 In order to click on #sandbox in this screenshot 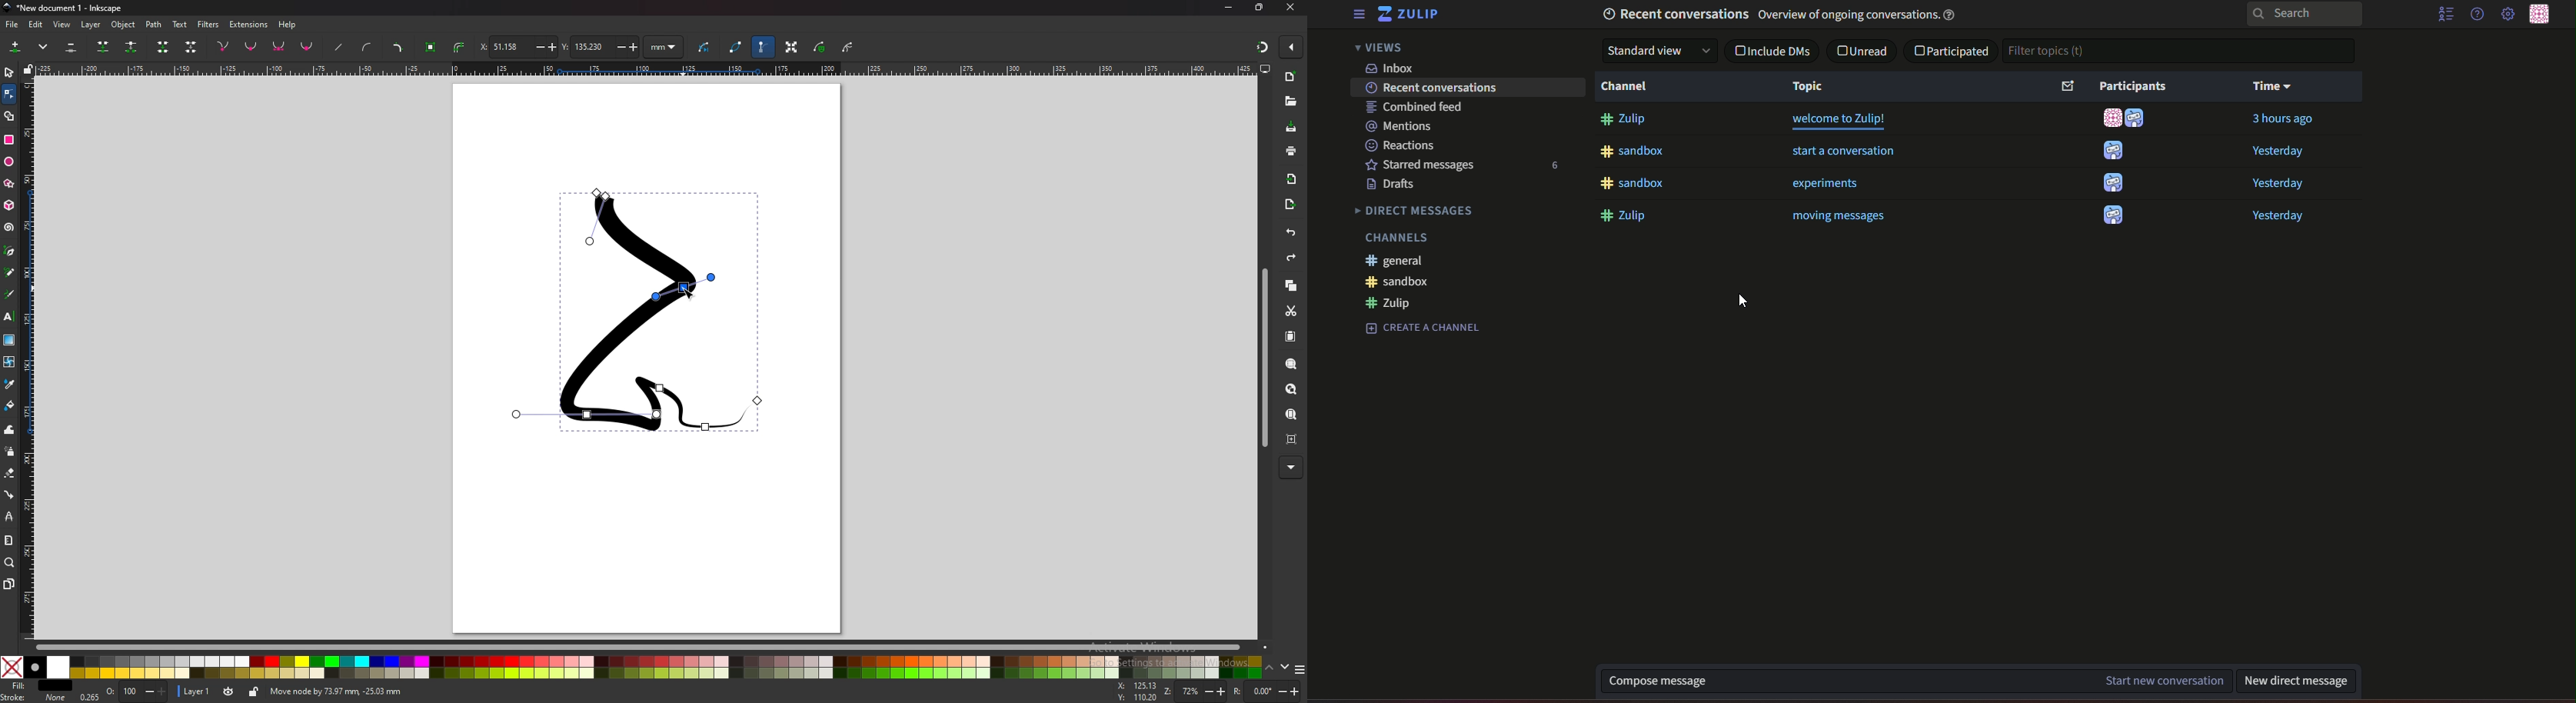, I will do `click(1636, 153)`.